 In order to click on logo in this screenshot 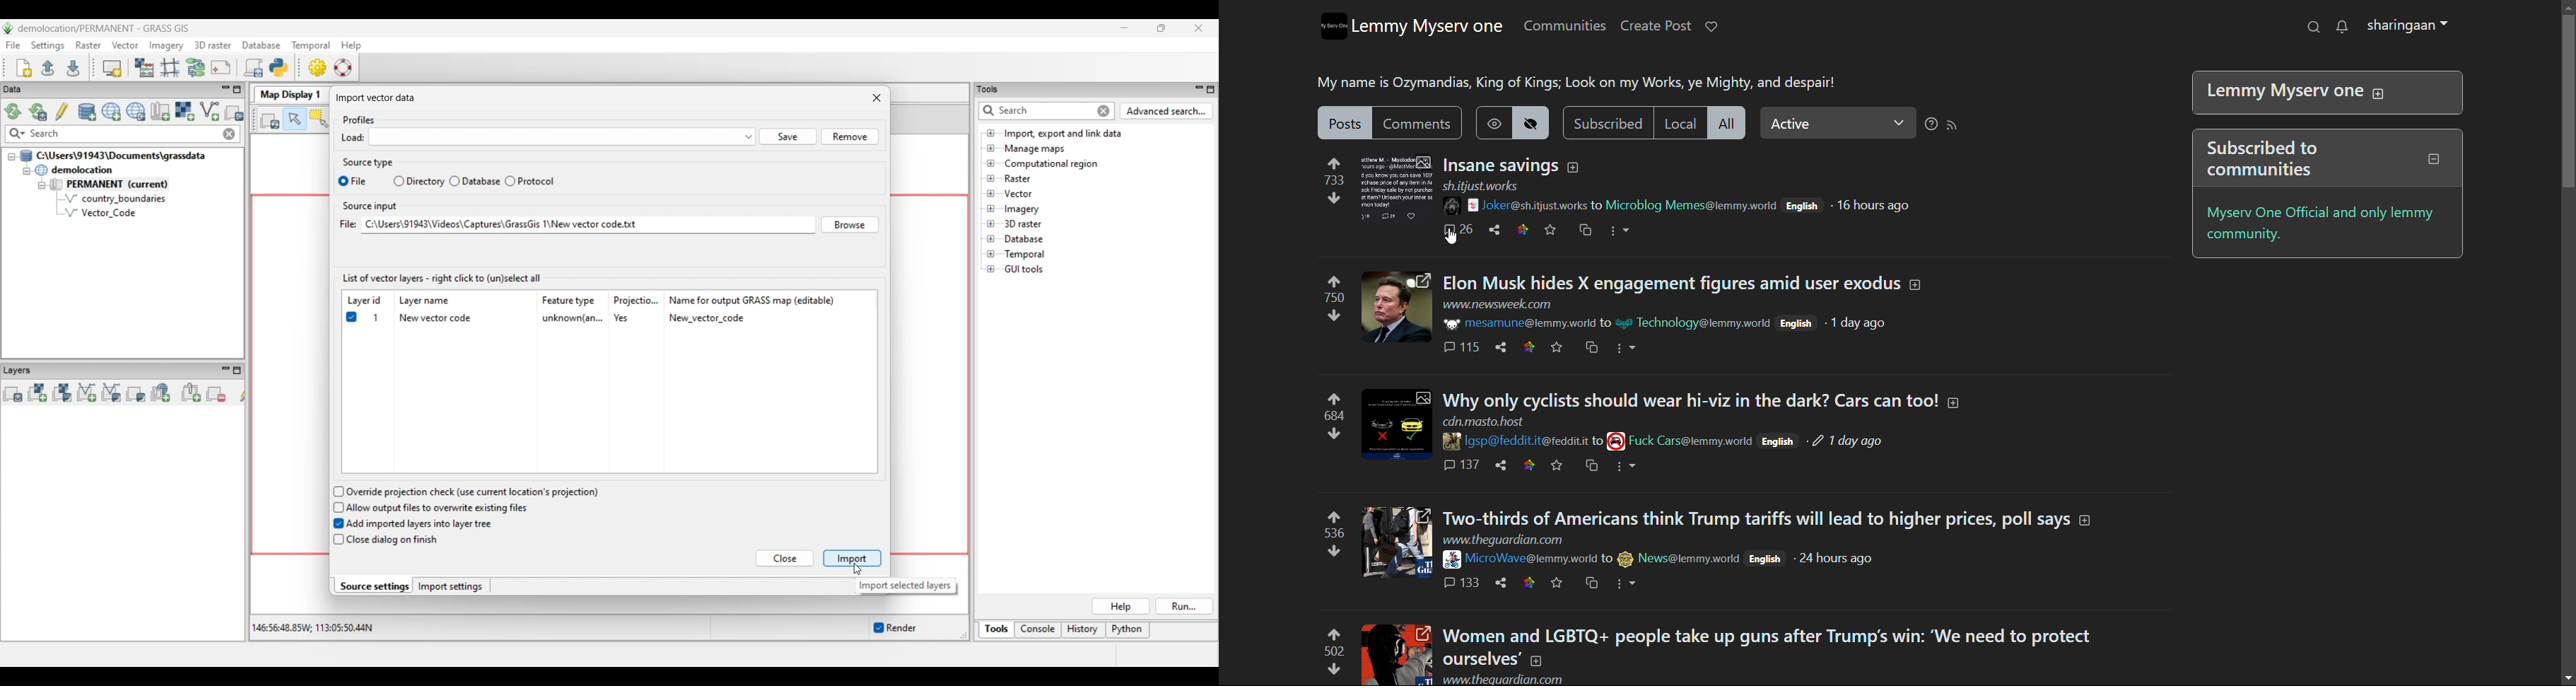, I will do `click(1335, 26)`.